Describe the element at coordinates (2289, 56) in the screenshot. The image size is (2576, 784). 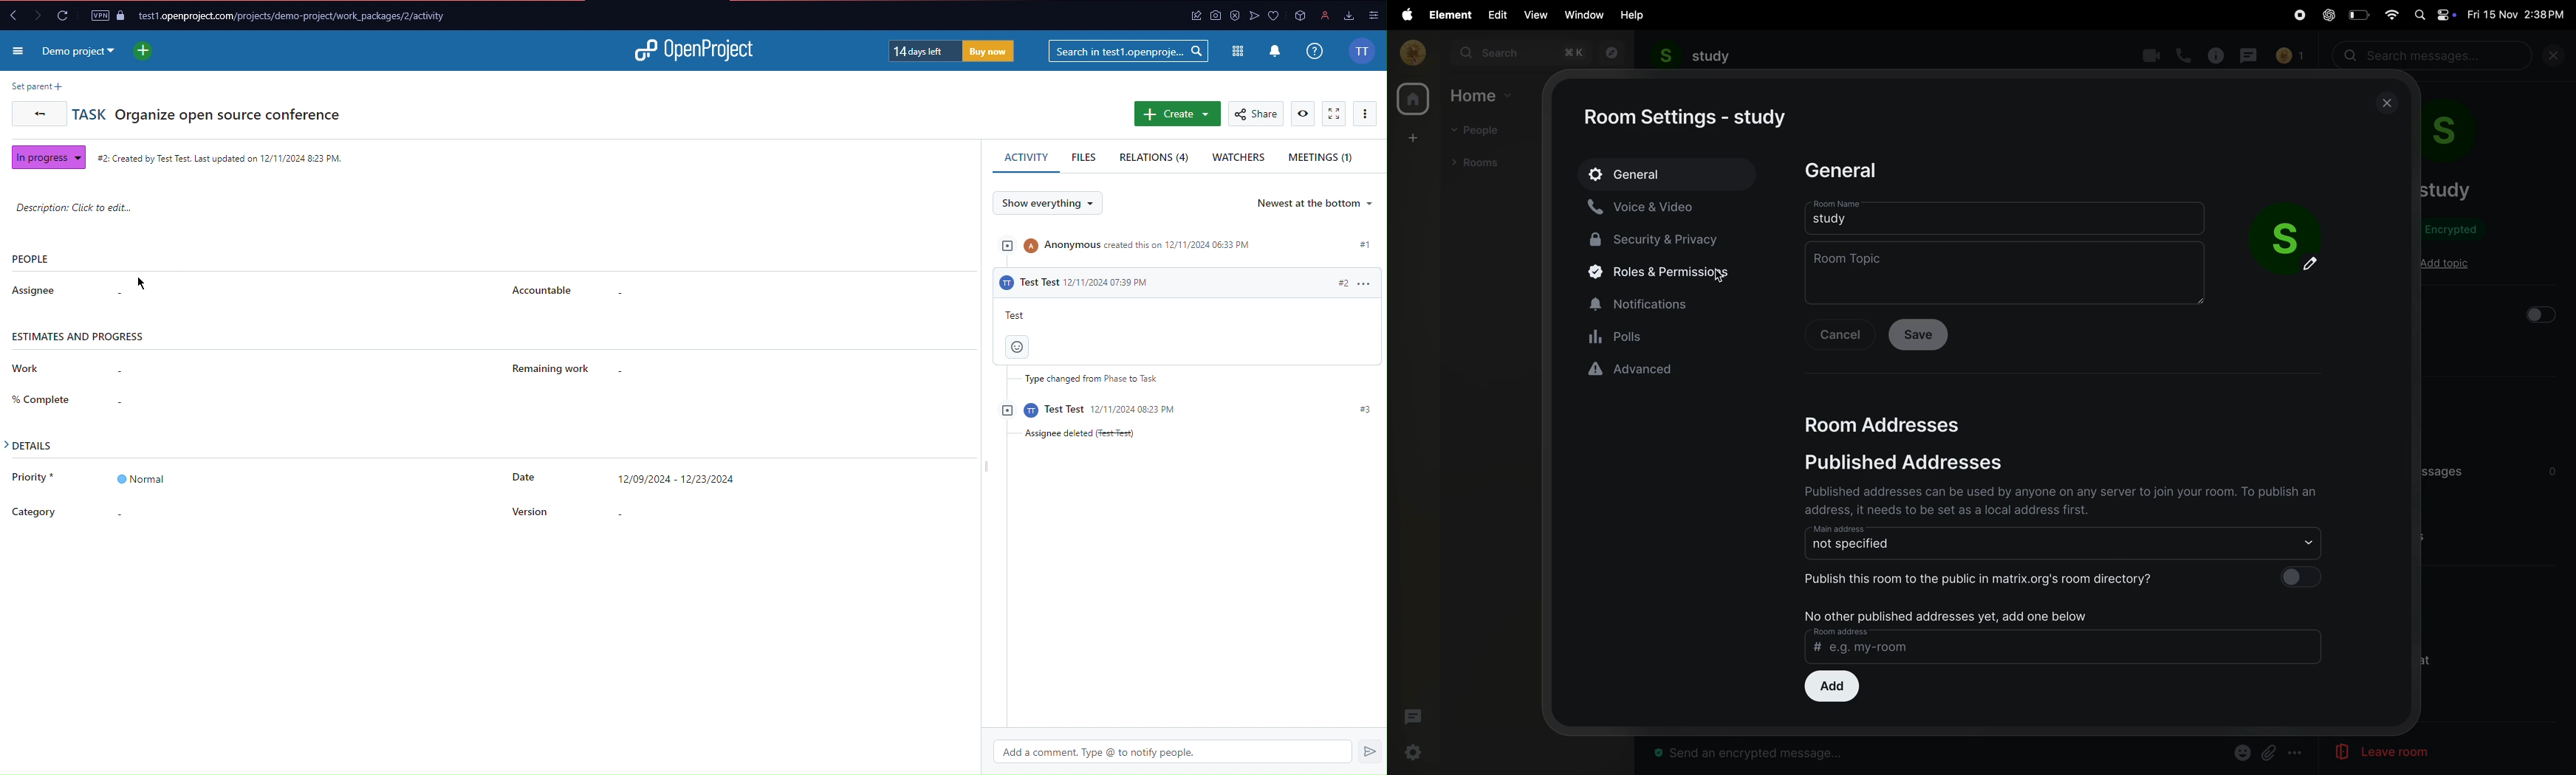
I see `no of people` at that location.